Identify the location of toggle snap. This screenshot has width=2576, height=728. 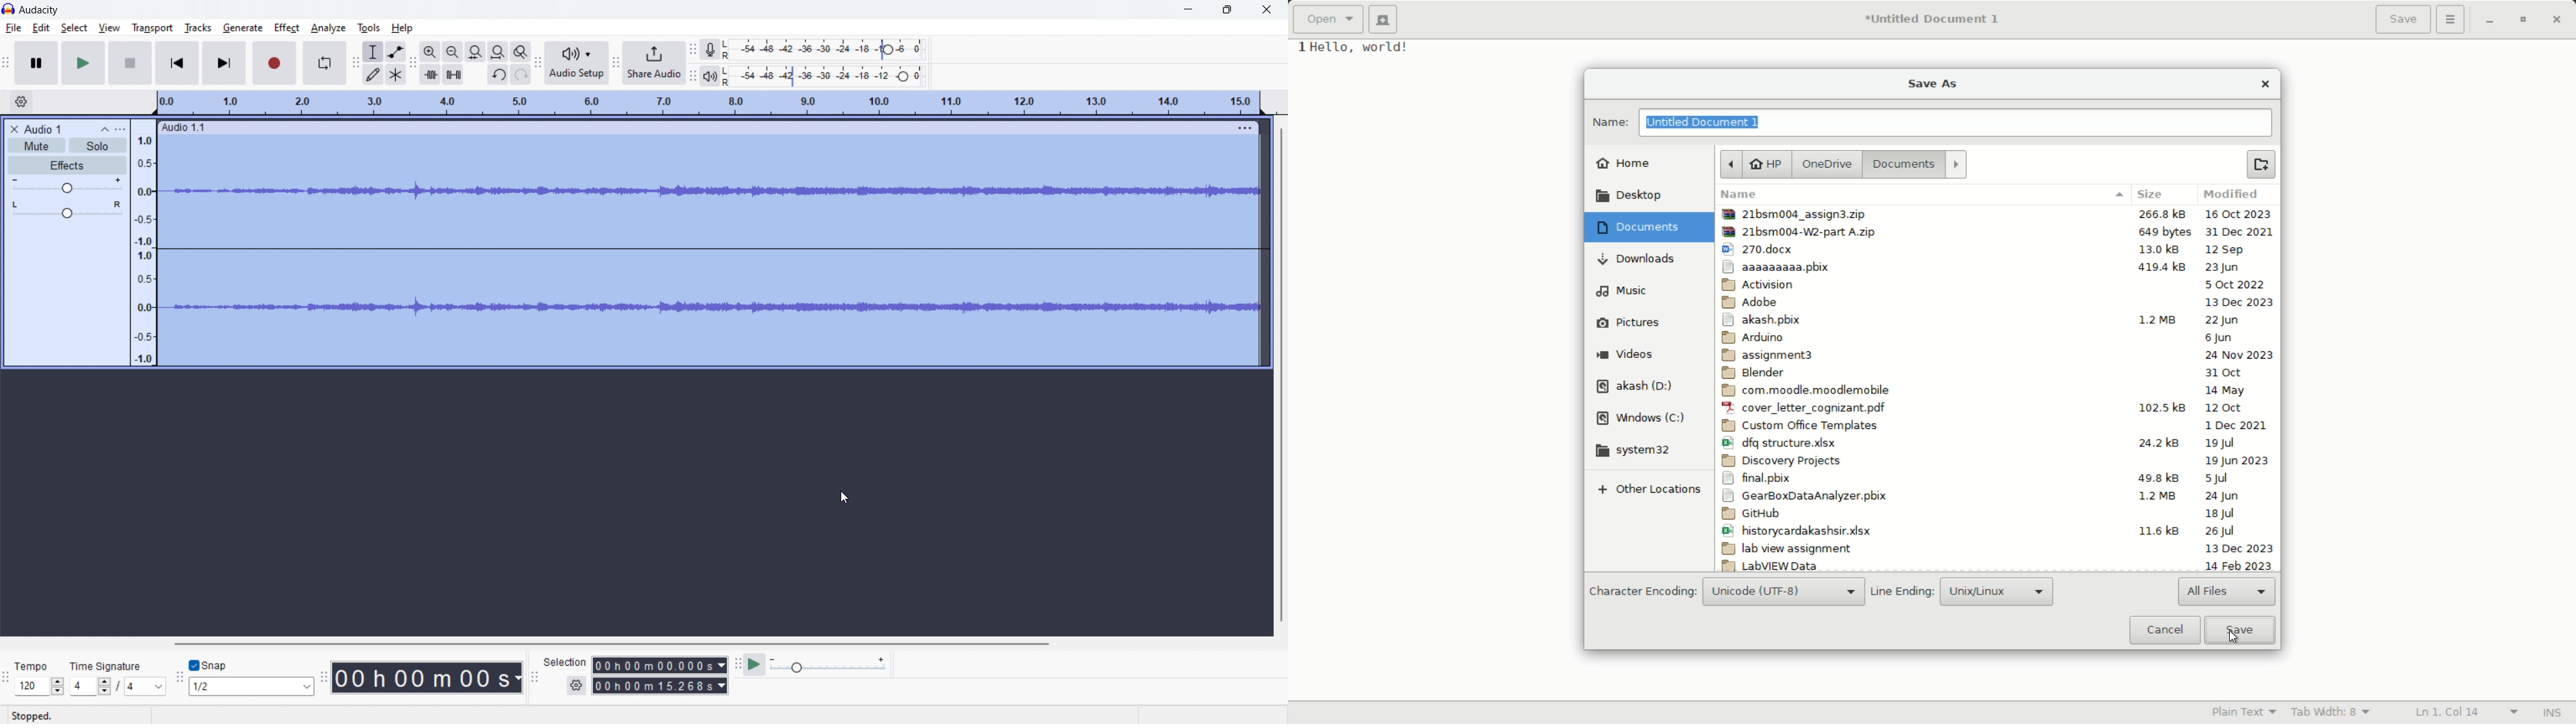
(208, 666).